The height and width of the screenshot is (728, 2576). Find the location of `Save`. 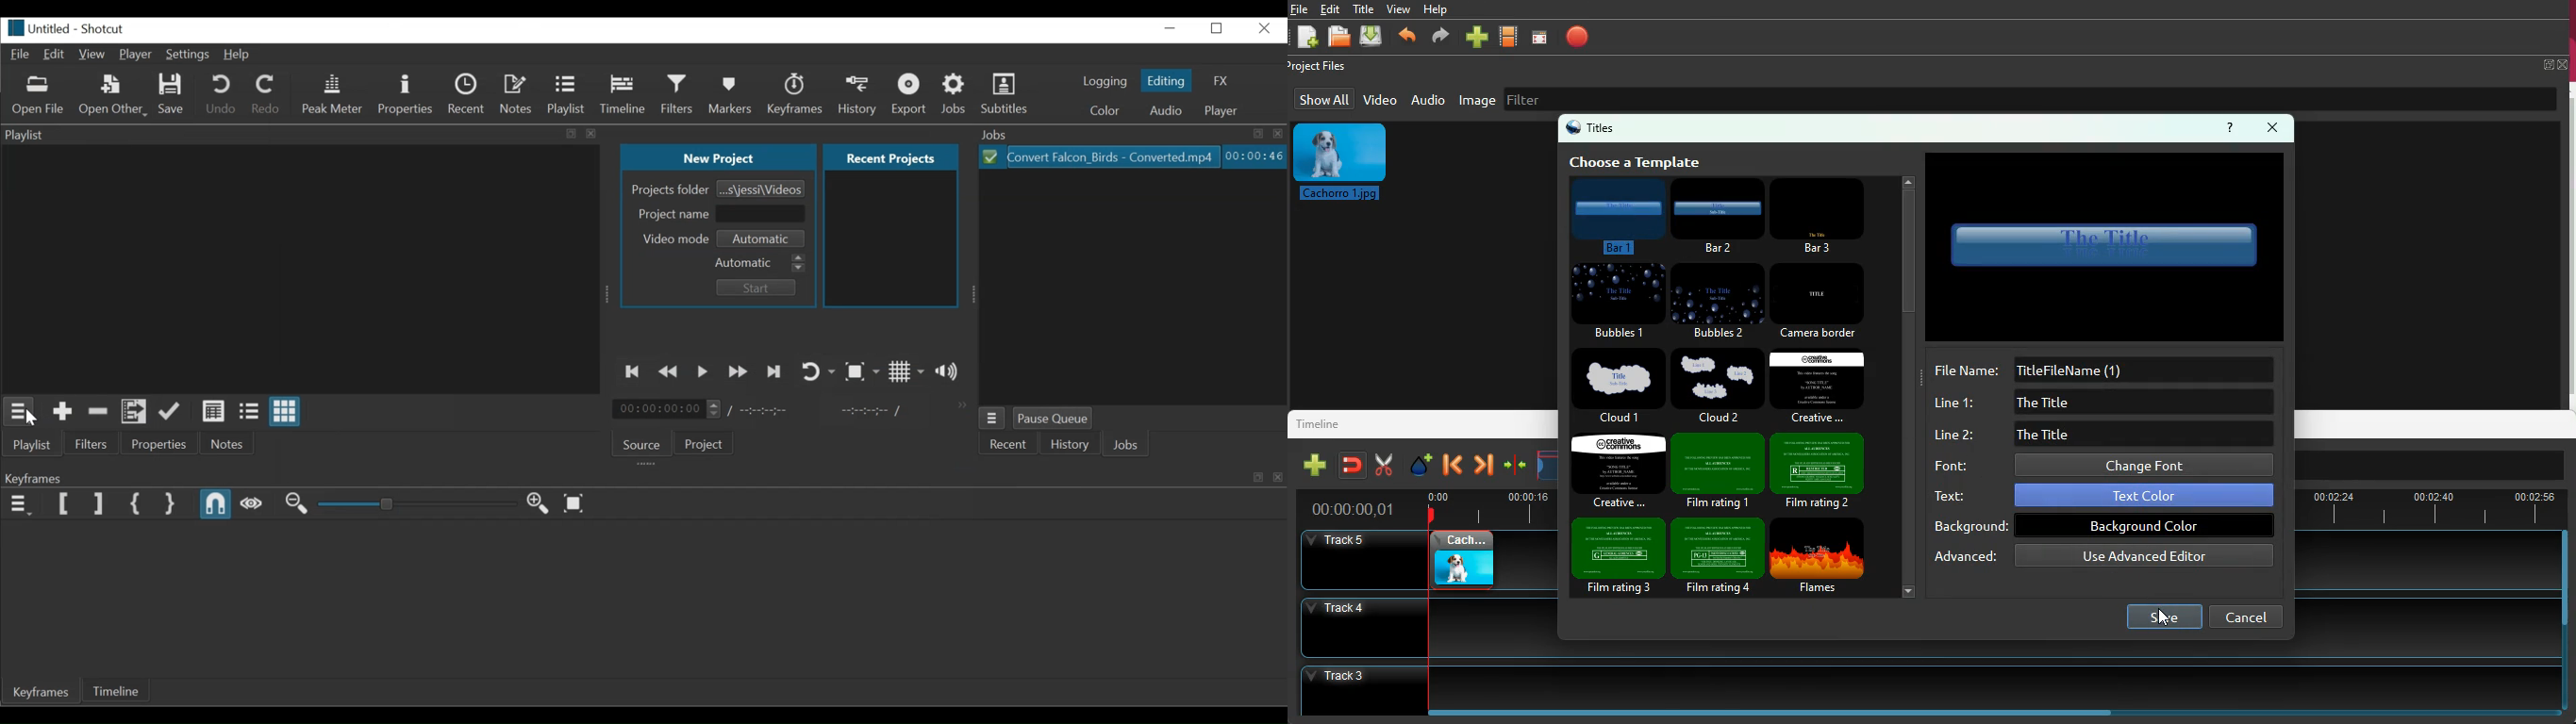

Save is located at coordinates (172, 95).